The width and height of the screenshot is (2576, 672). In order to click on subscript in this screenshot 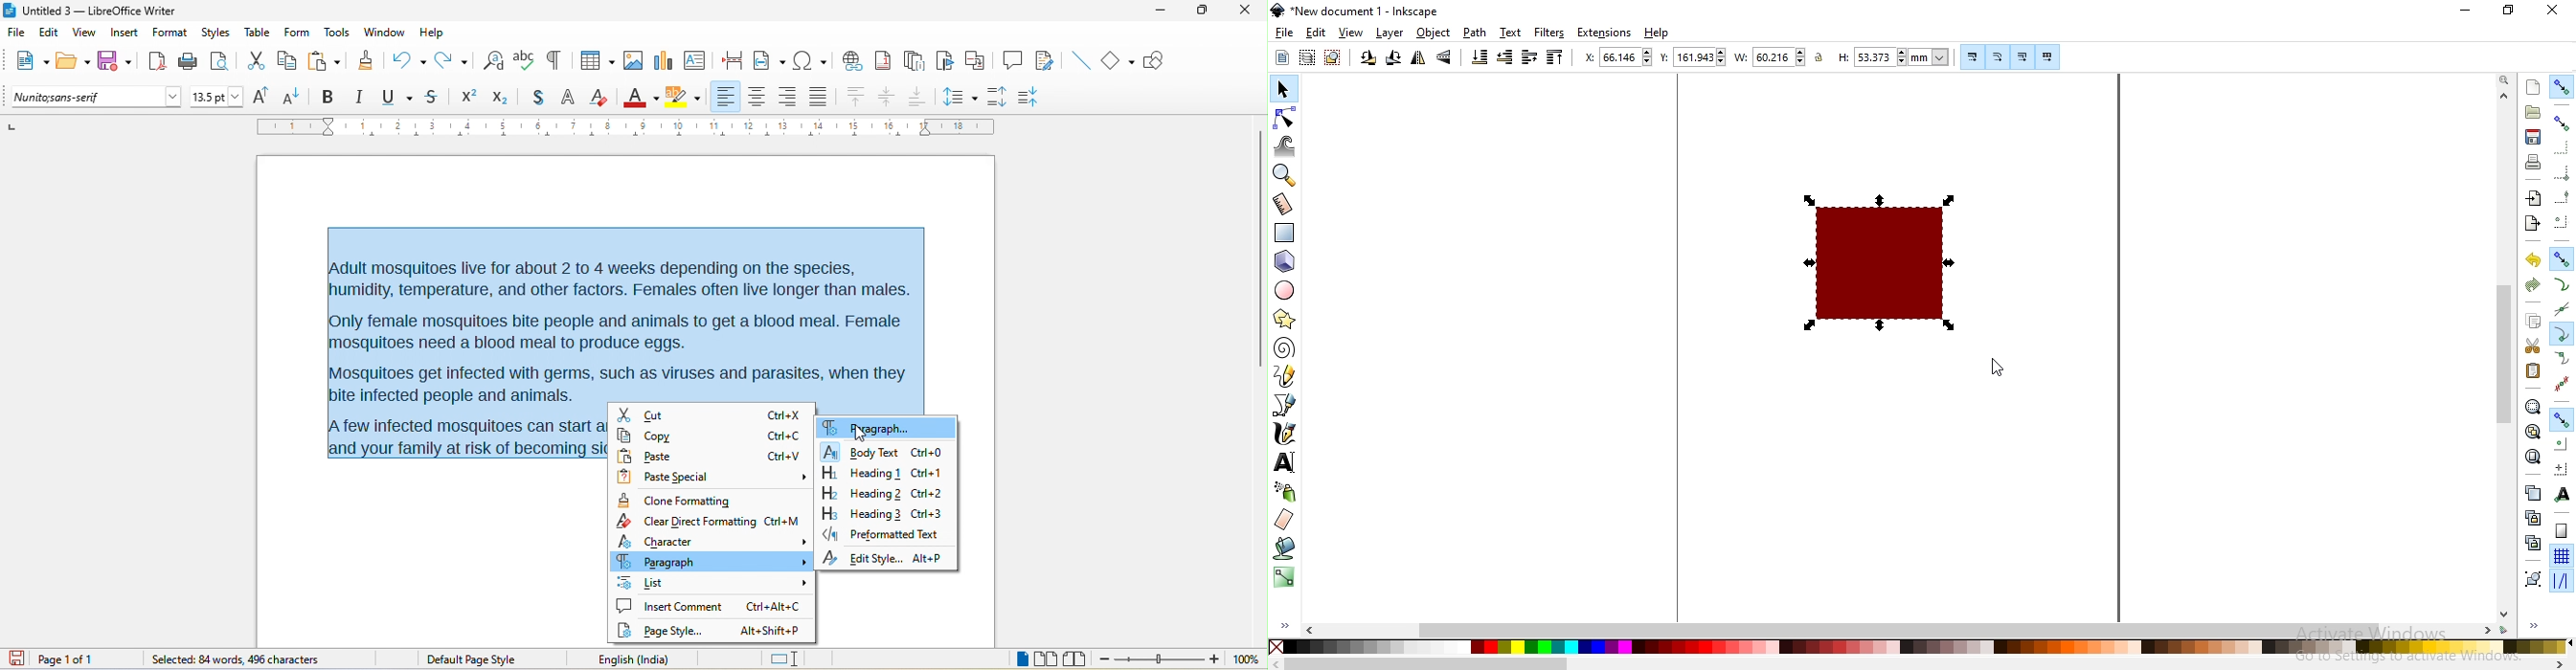, I will do `click(505, 96)`.